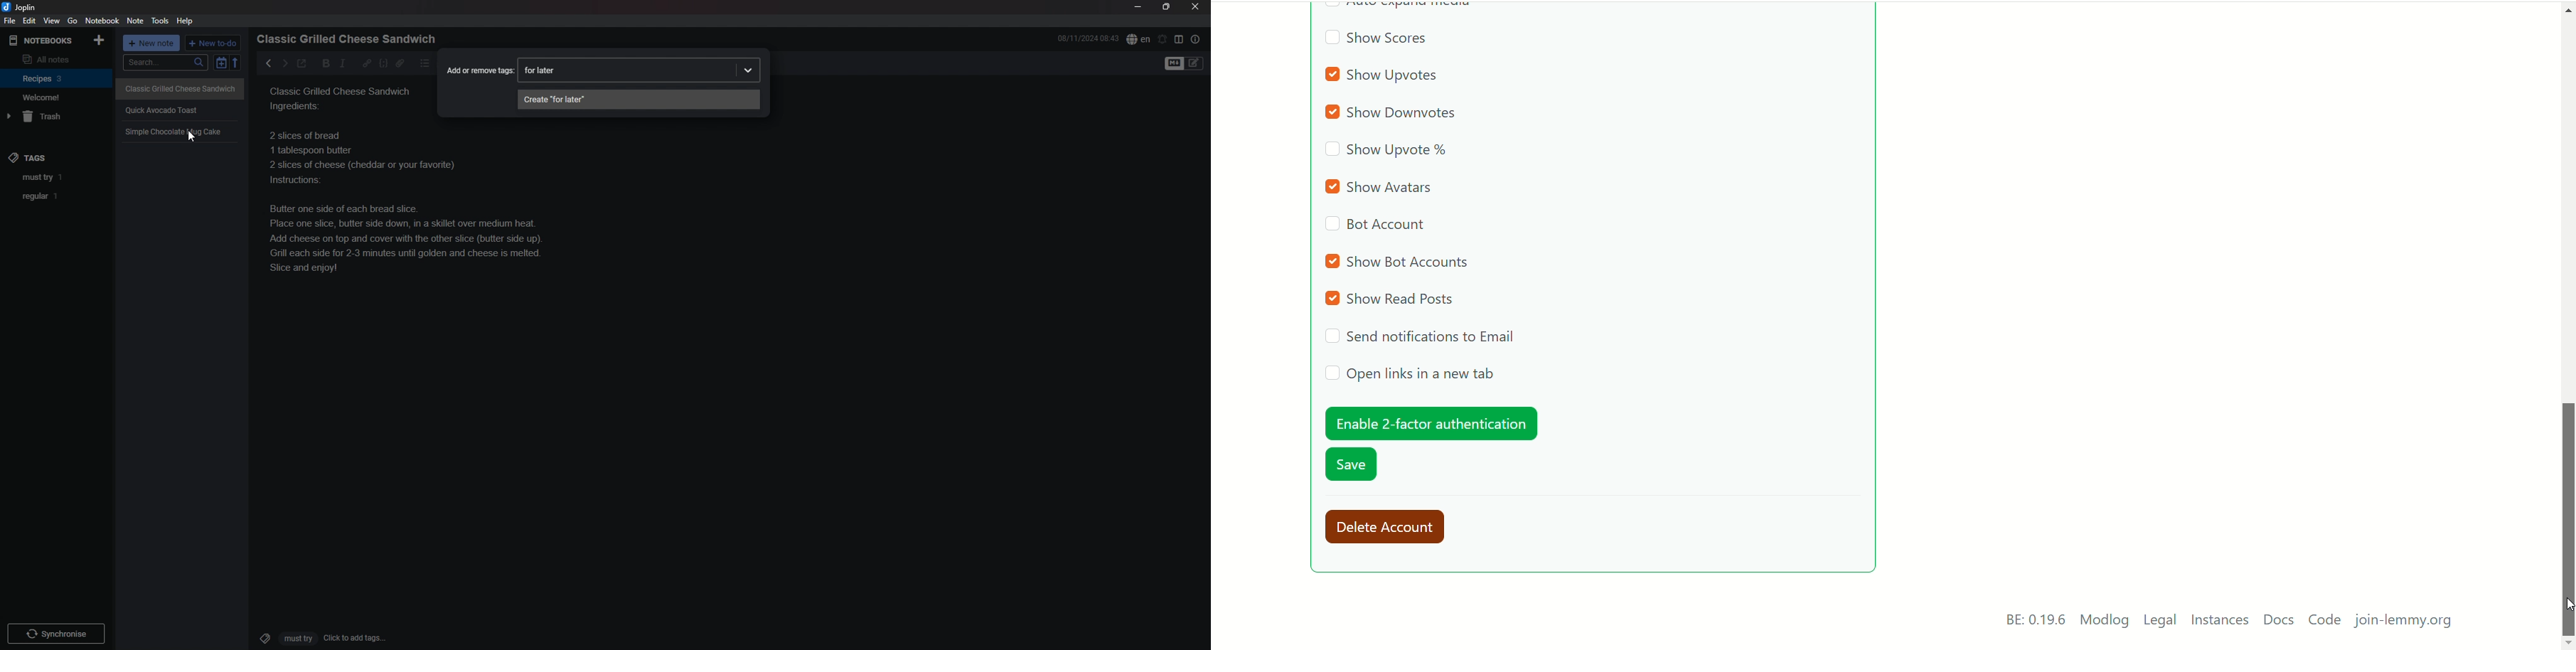  What do you see at coordinates (1429, 423) in the screenshot?
I see `enable 2 factor authentication` at bounding box center [1429, 423].